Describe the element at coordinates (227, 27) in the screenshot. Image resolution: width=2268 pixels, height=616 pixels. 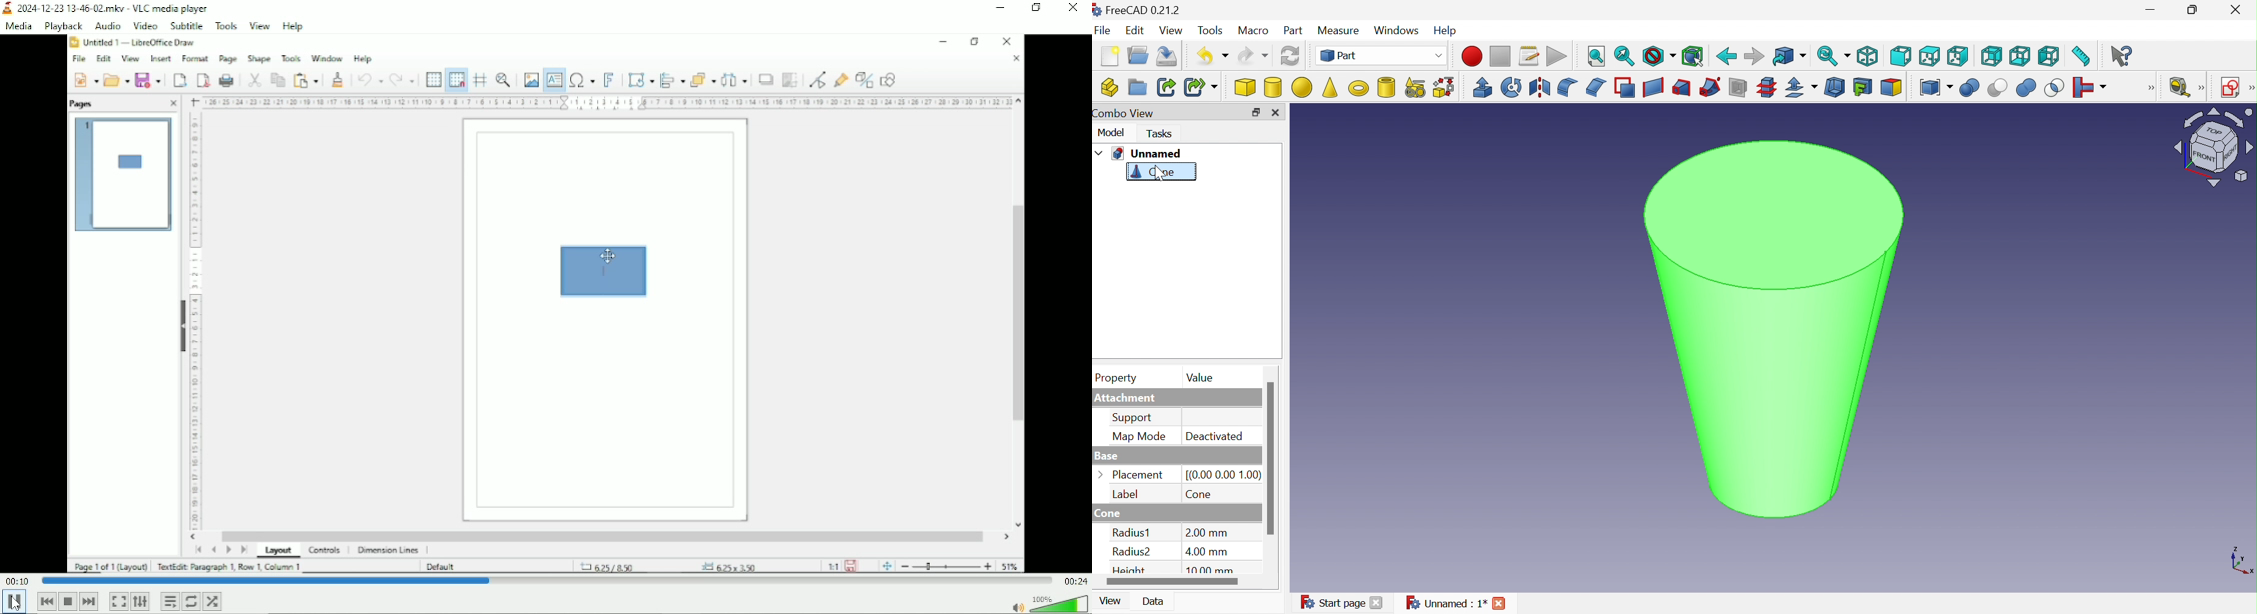
I see `Tools` at that location.